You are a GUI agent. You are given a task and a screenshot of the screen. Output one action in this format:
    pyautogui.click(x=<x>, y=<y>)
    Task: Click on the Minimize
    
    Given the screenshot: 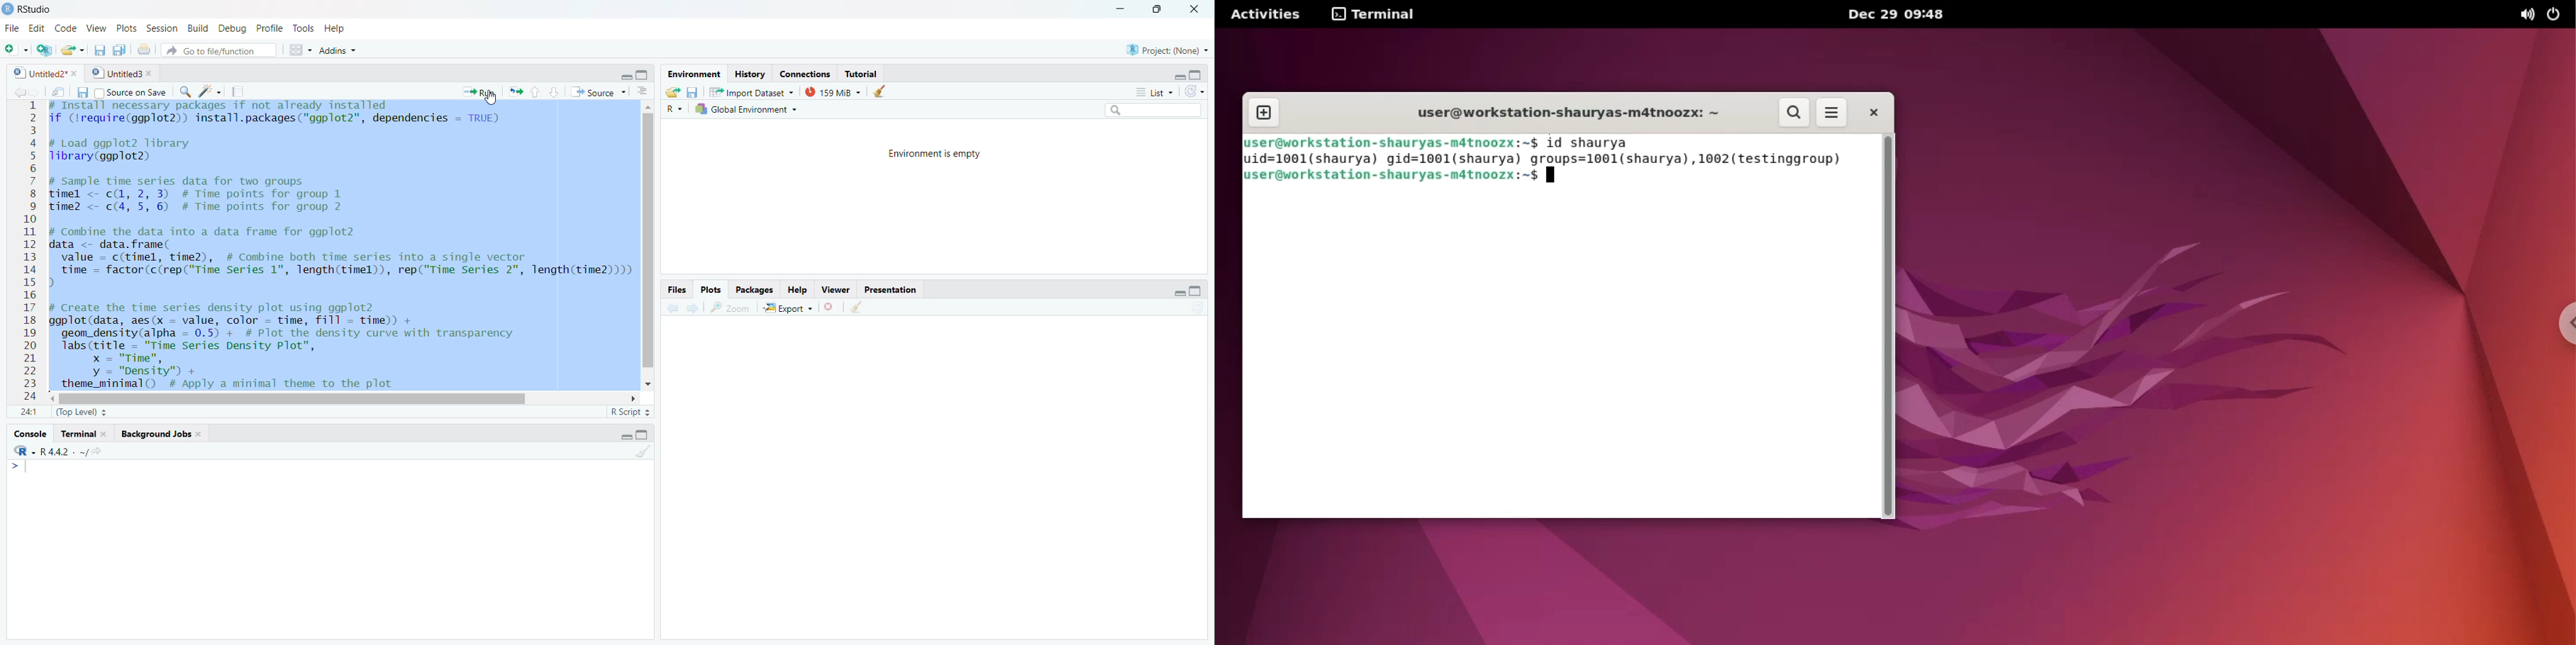 What is the action you would take?
    pyautogui.click(x=1123, y=8)
    